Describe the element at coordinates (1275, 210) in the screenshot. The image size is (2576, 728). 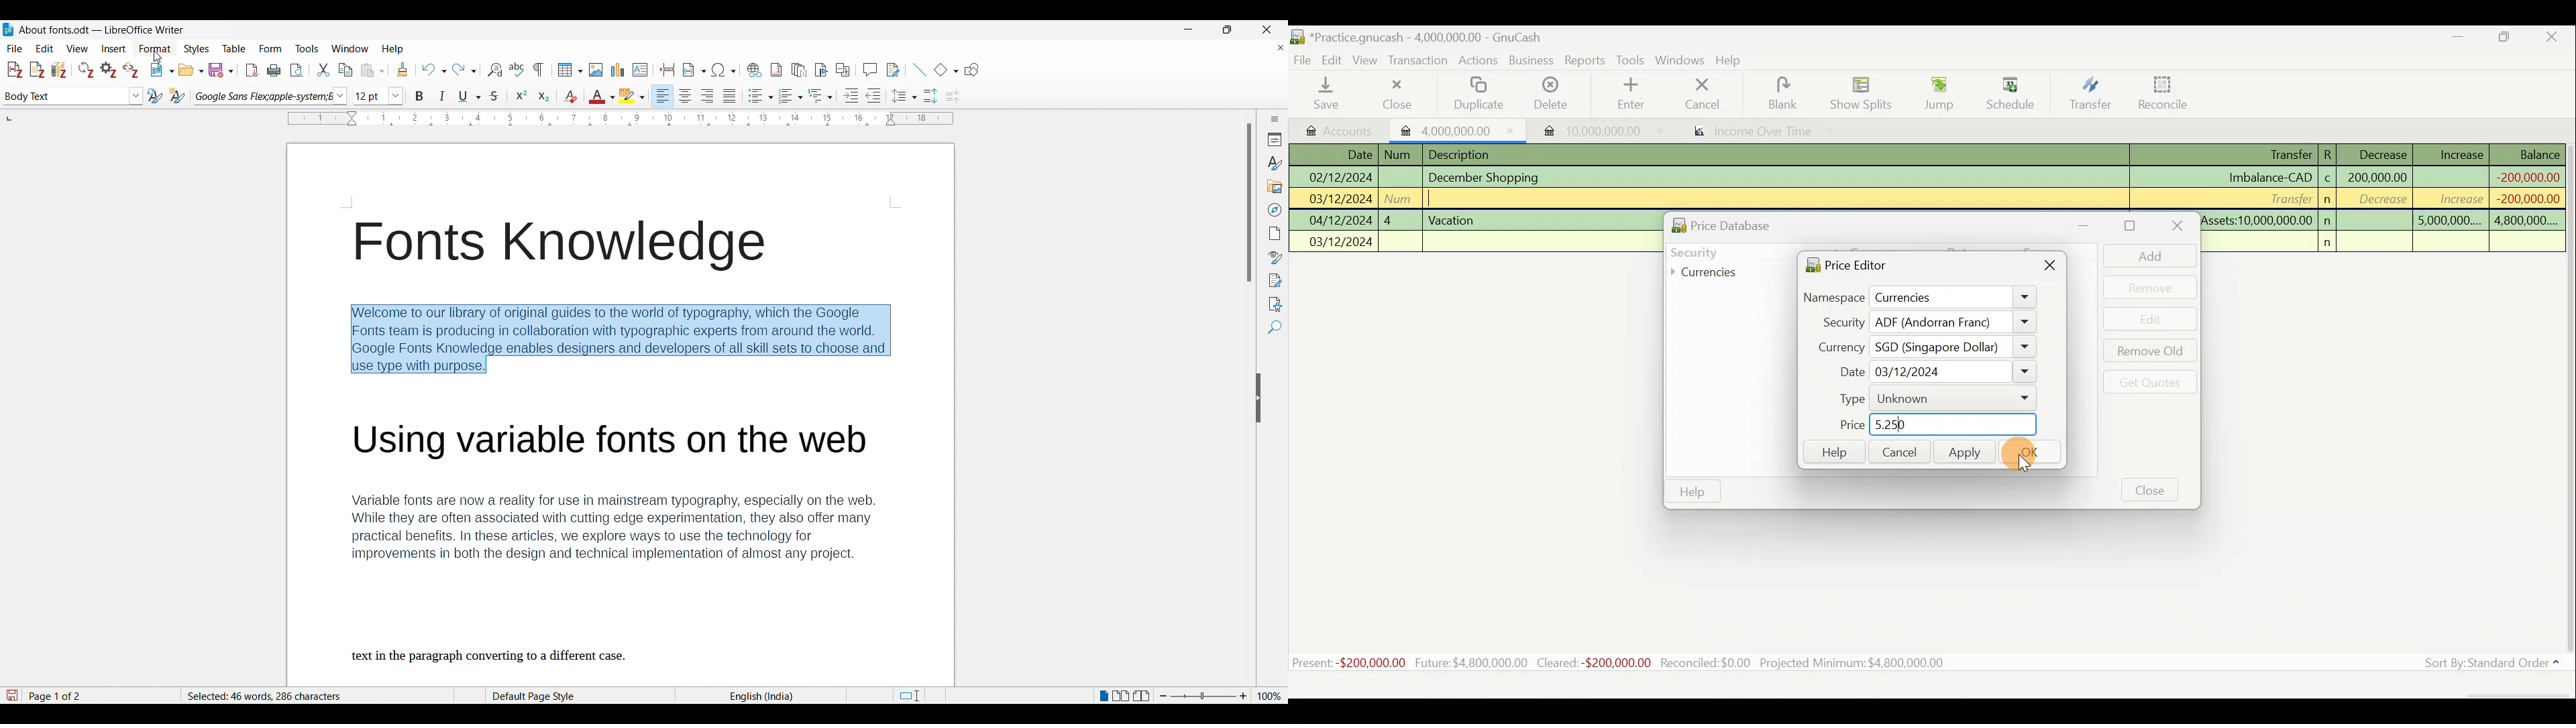
I see `Navigator` at that location.